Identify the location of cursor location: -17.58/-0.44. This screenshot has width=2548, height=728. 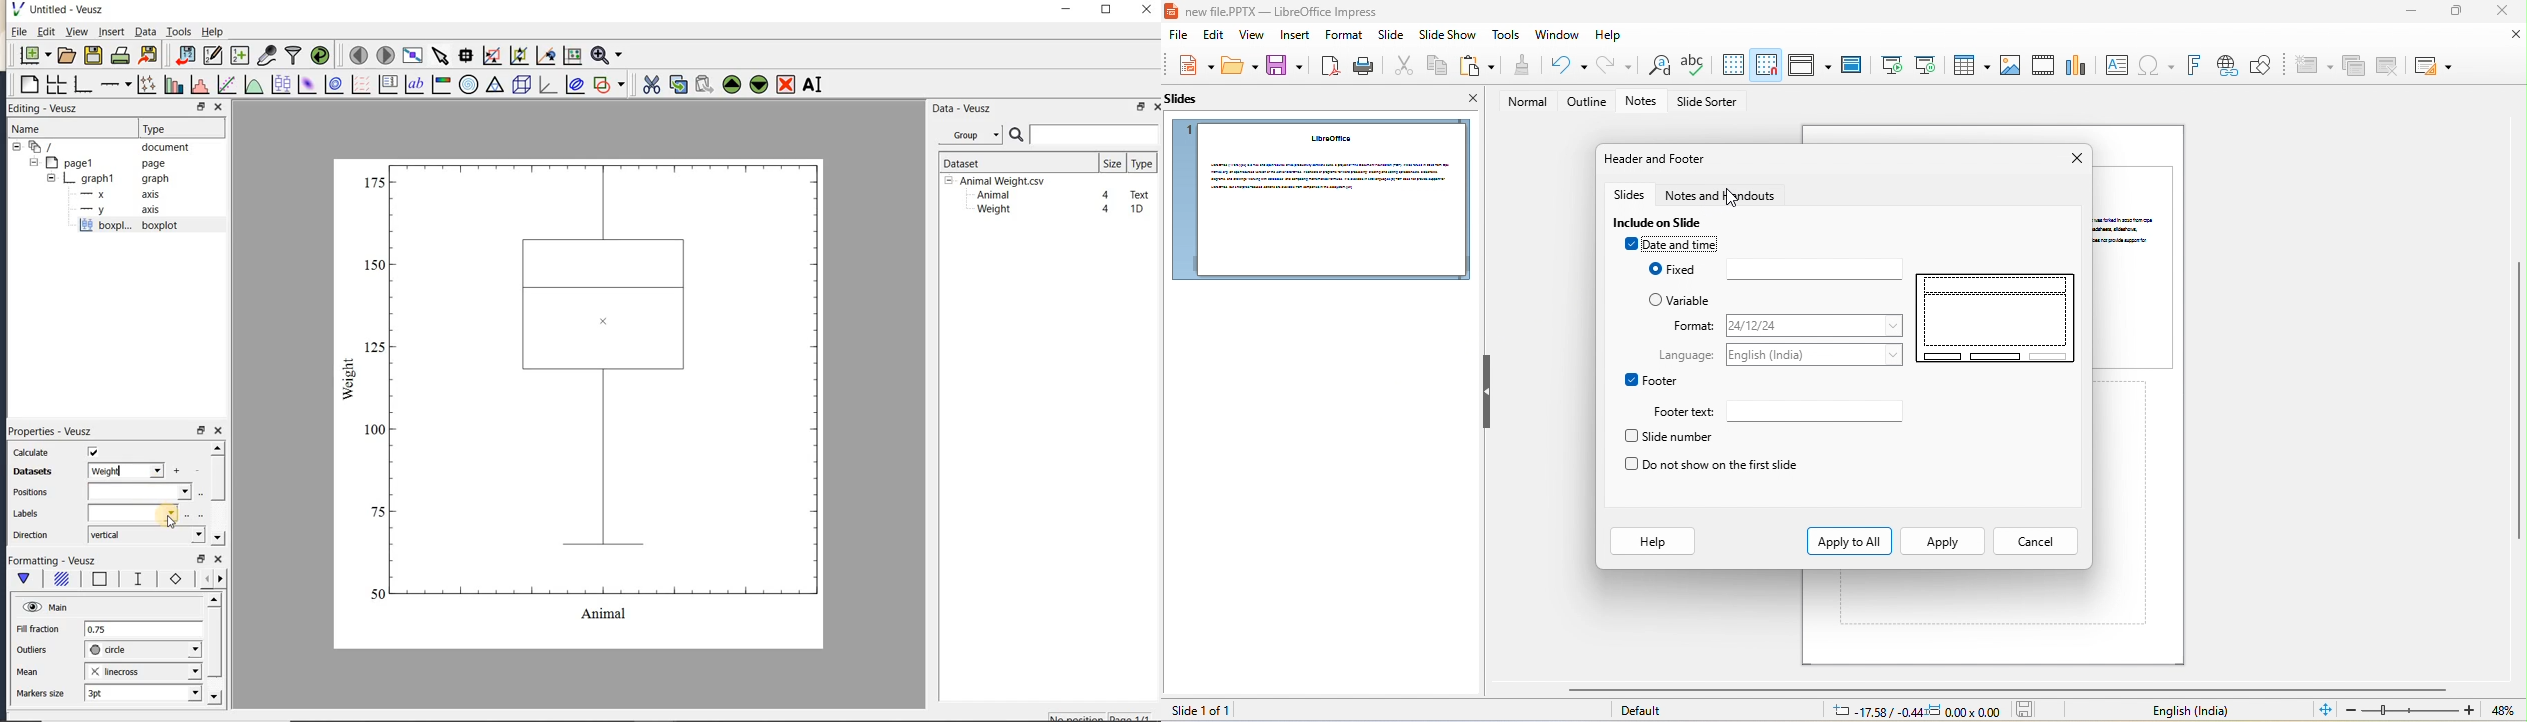
(1874, 711).